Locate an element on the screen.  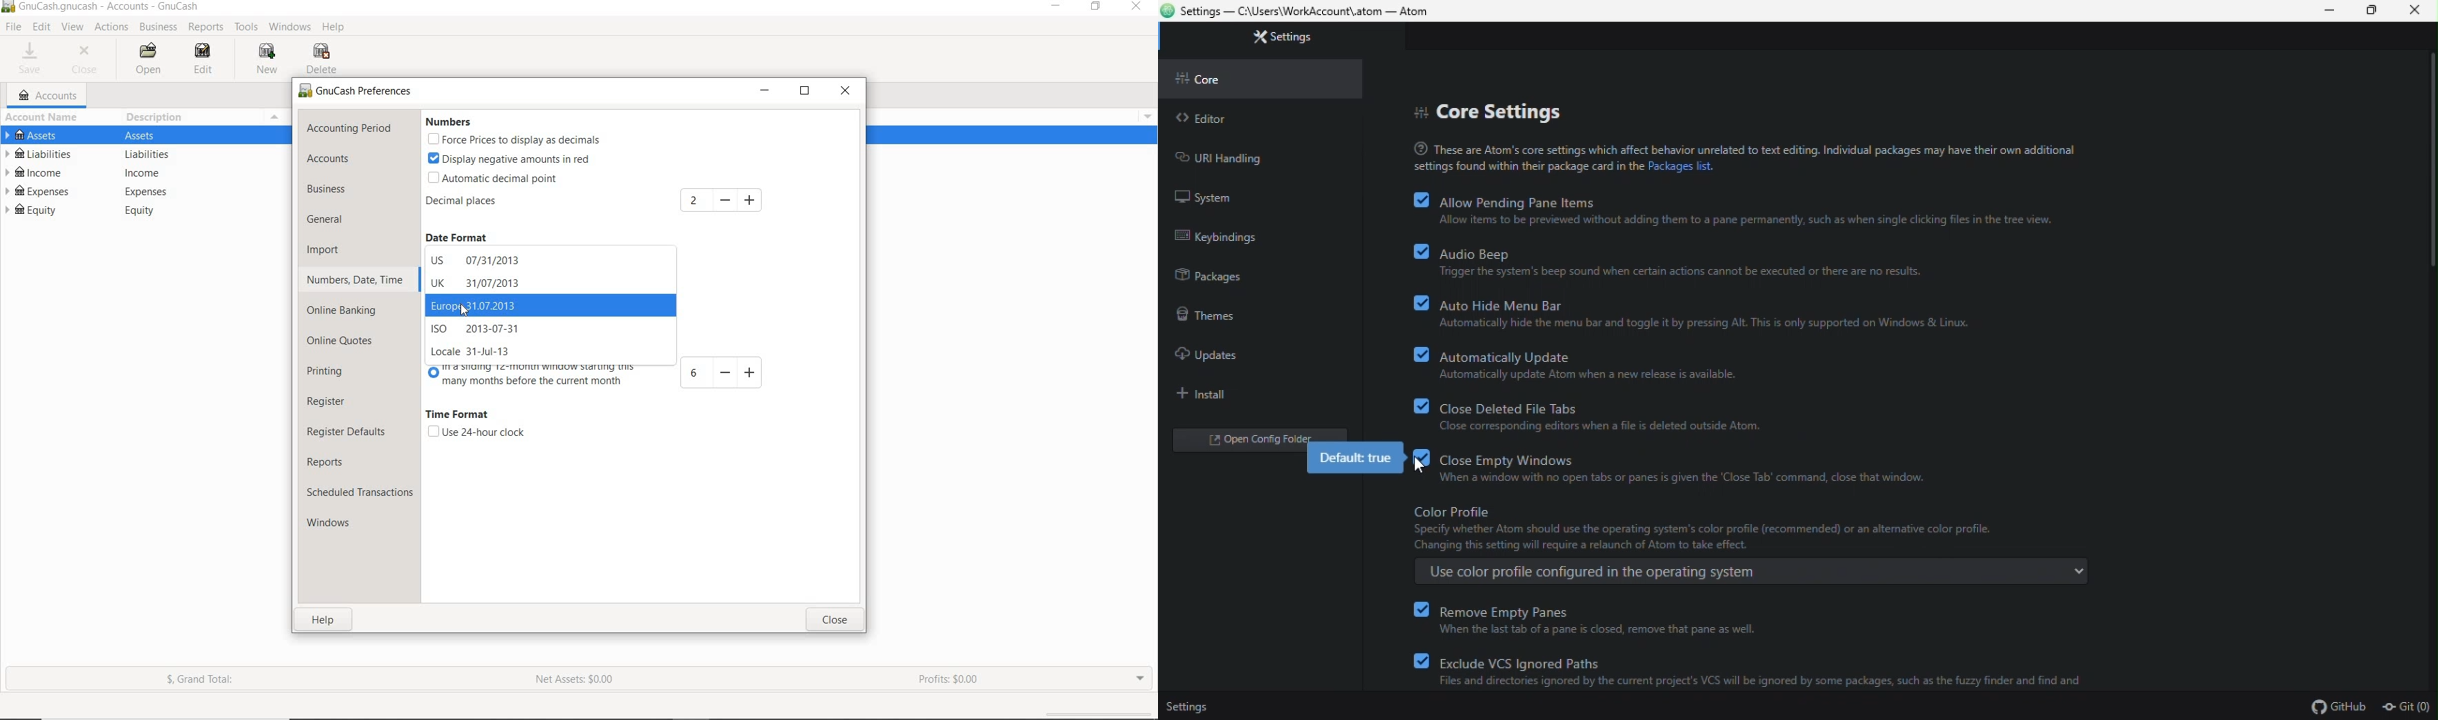
URL handling is located at coordinates (1236, 157).